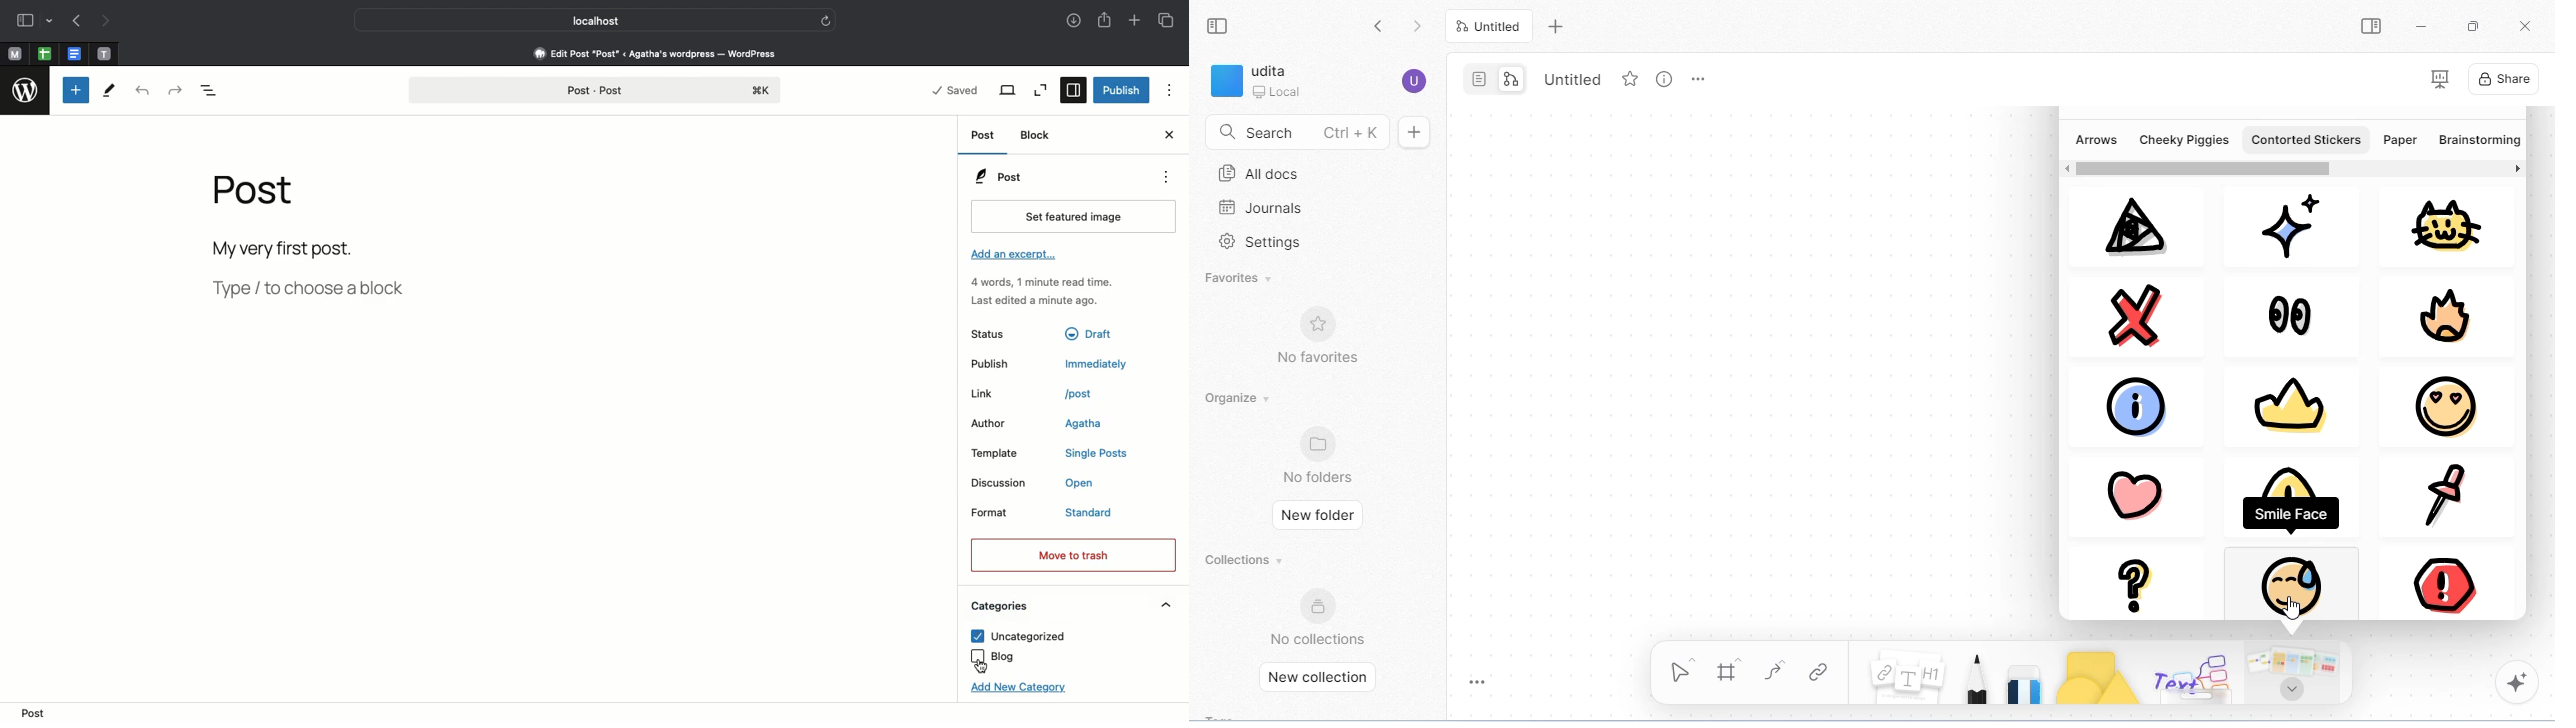 This screenshot has height=728, width=2576. What do you see at coordinates (1002, 364) in the screenshot?
I see `Publish` at bounding box center [1002, 364].